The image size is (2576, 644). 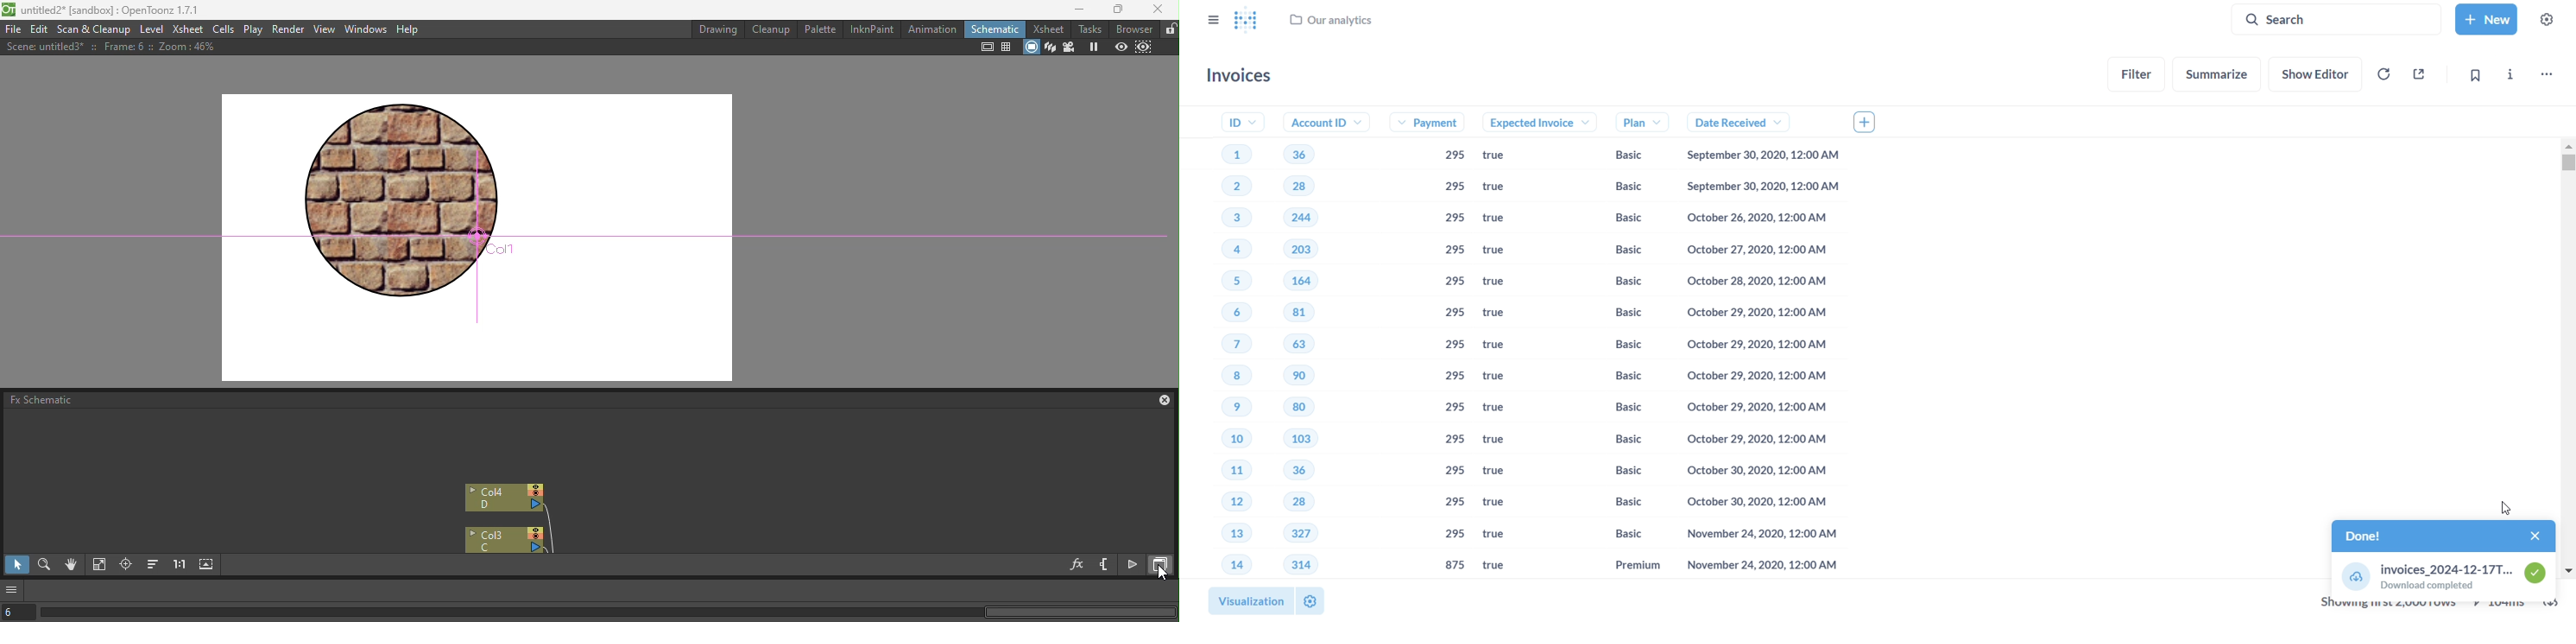 I want to click on 295, so click(x=1453, y=251).